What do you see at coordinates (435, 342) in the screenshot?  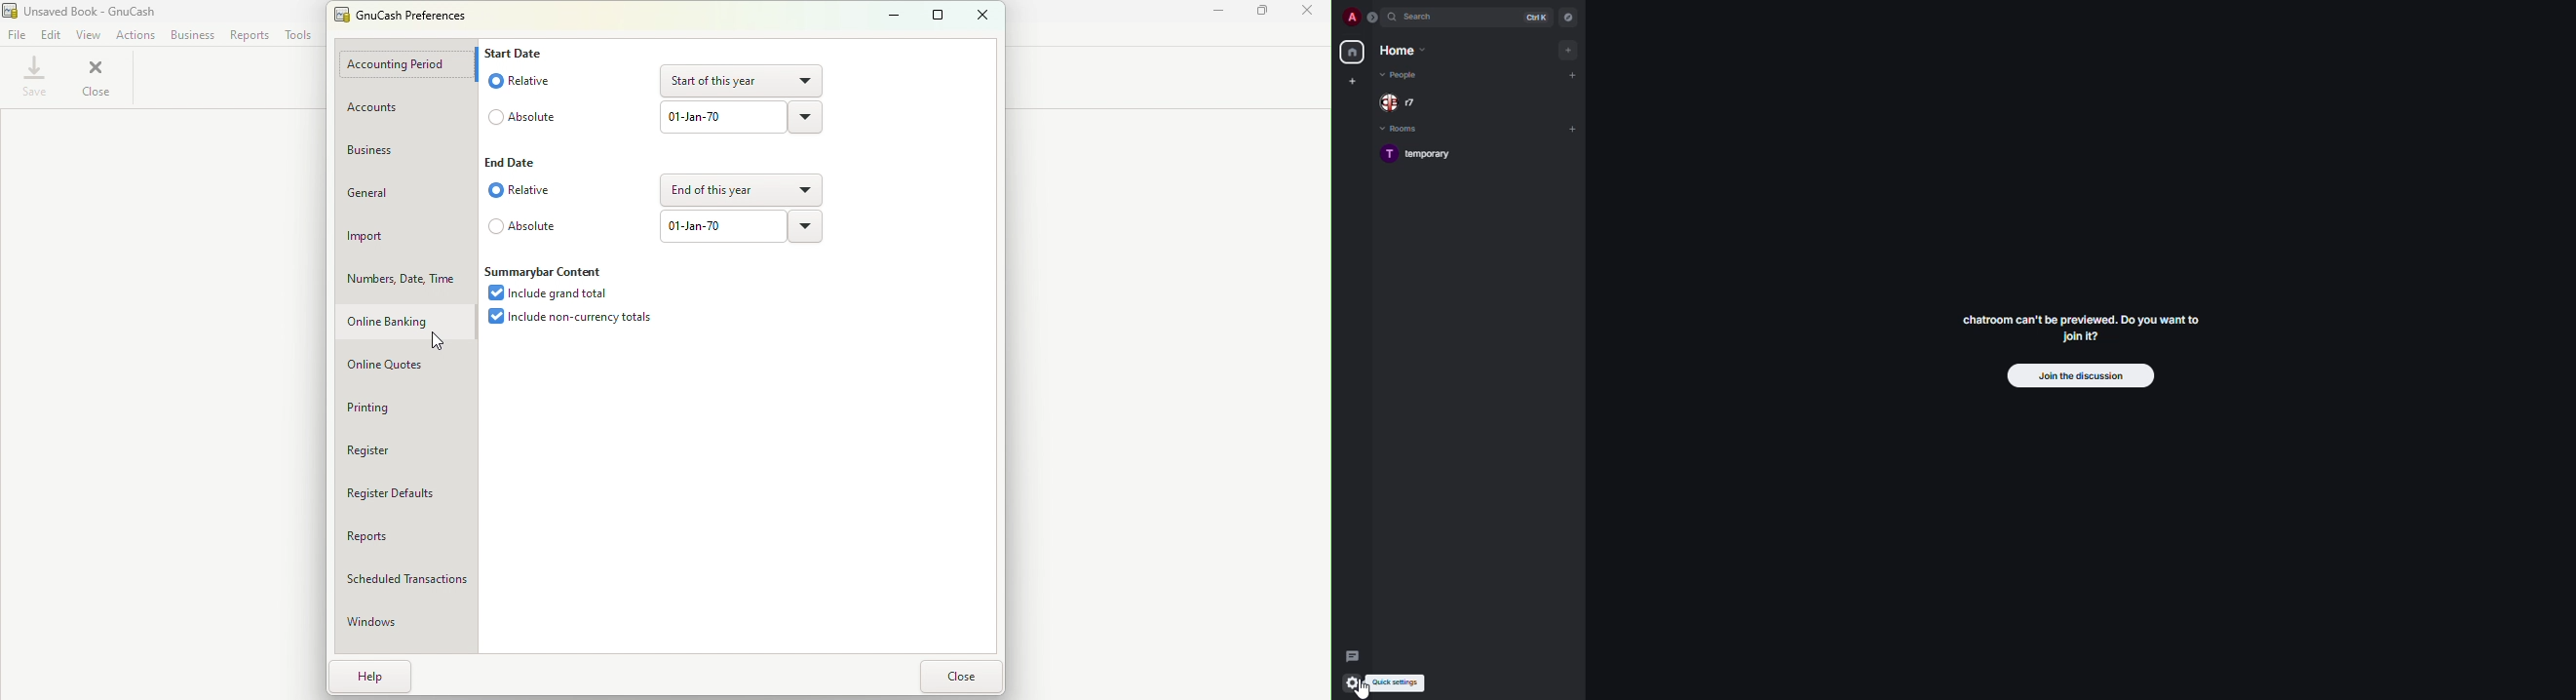 I see `cursor` at bounding box center [435, 342].